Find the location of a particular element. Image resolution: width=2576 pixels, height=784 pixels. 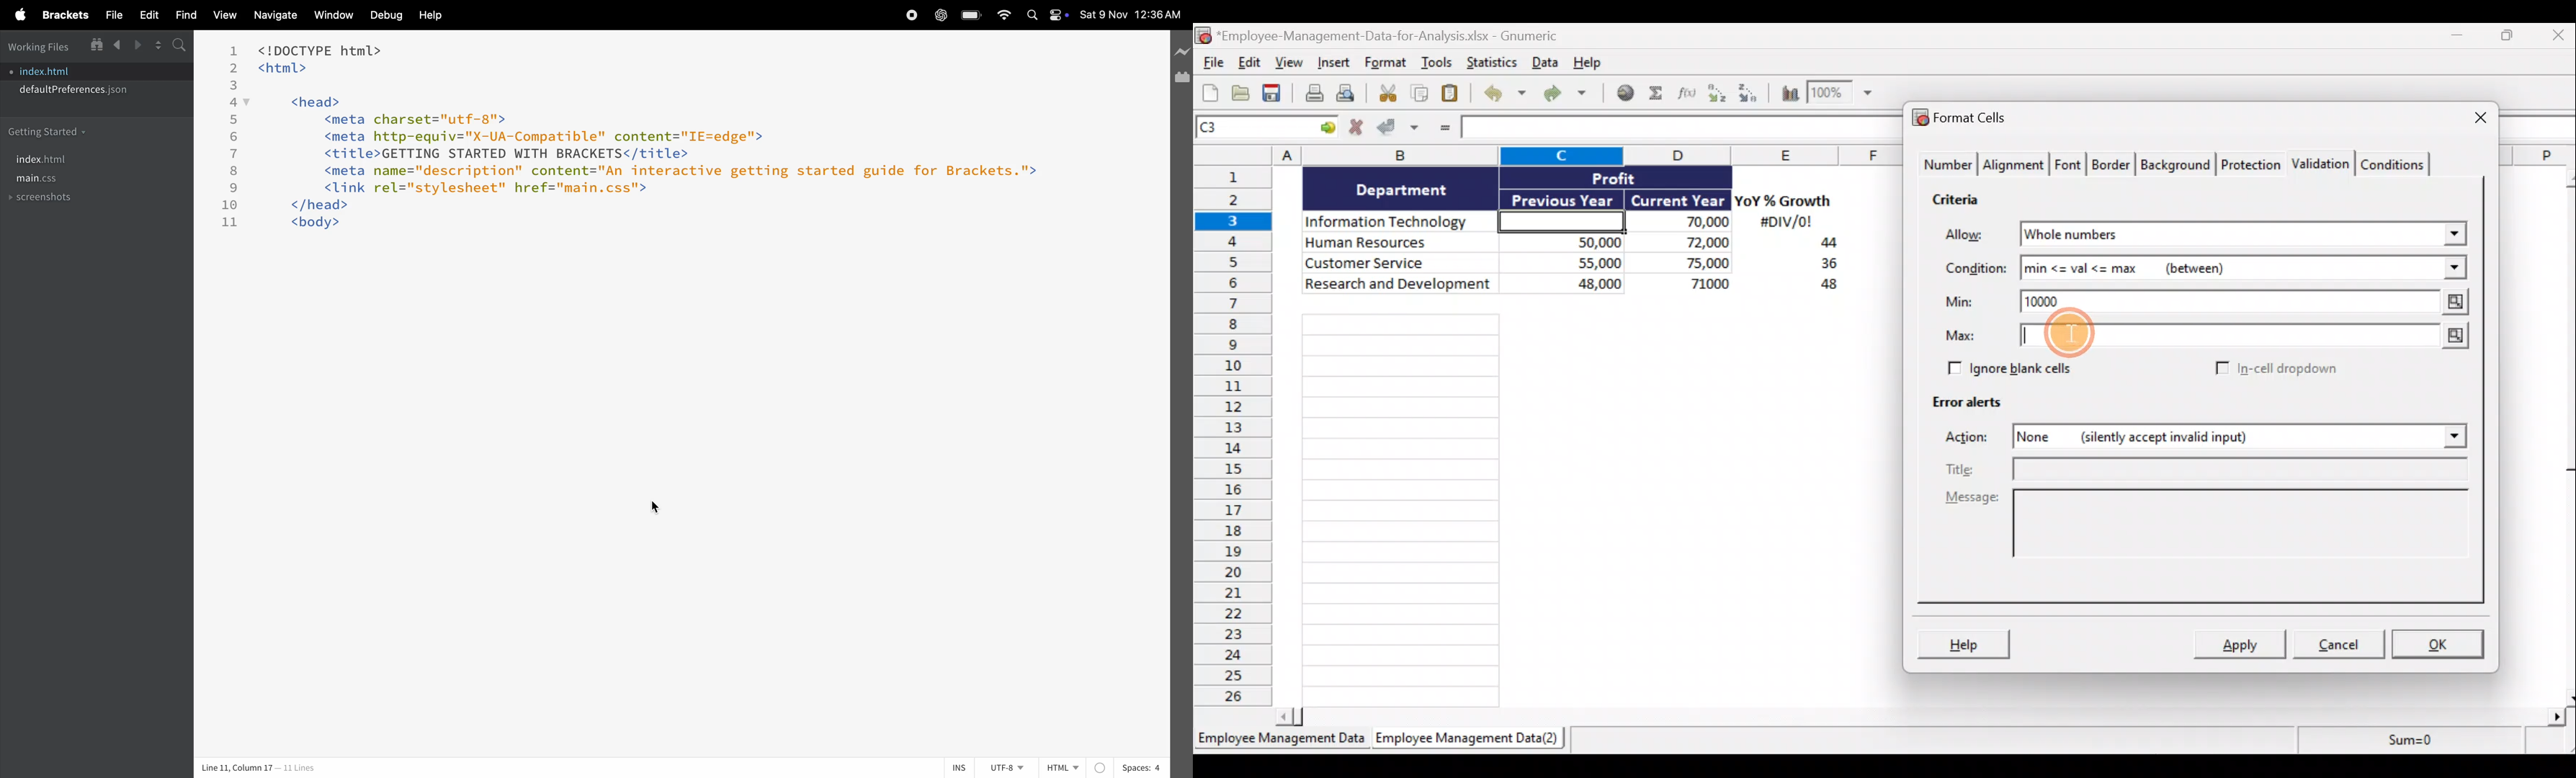

window is located at coordinates (336, 15).